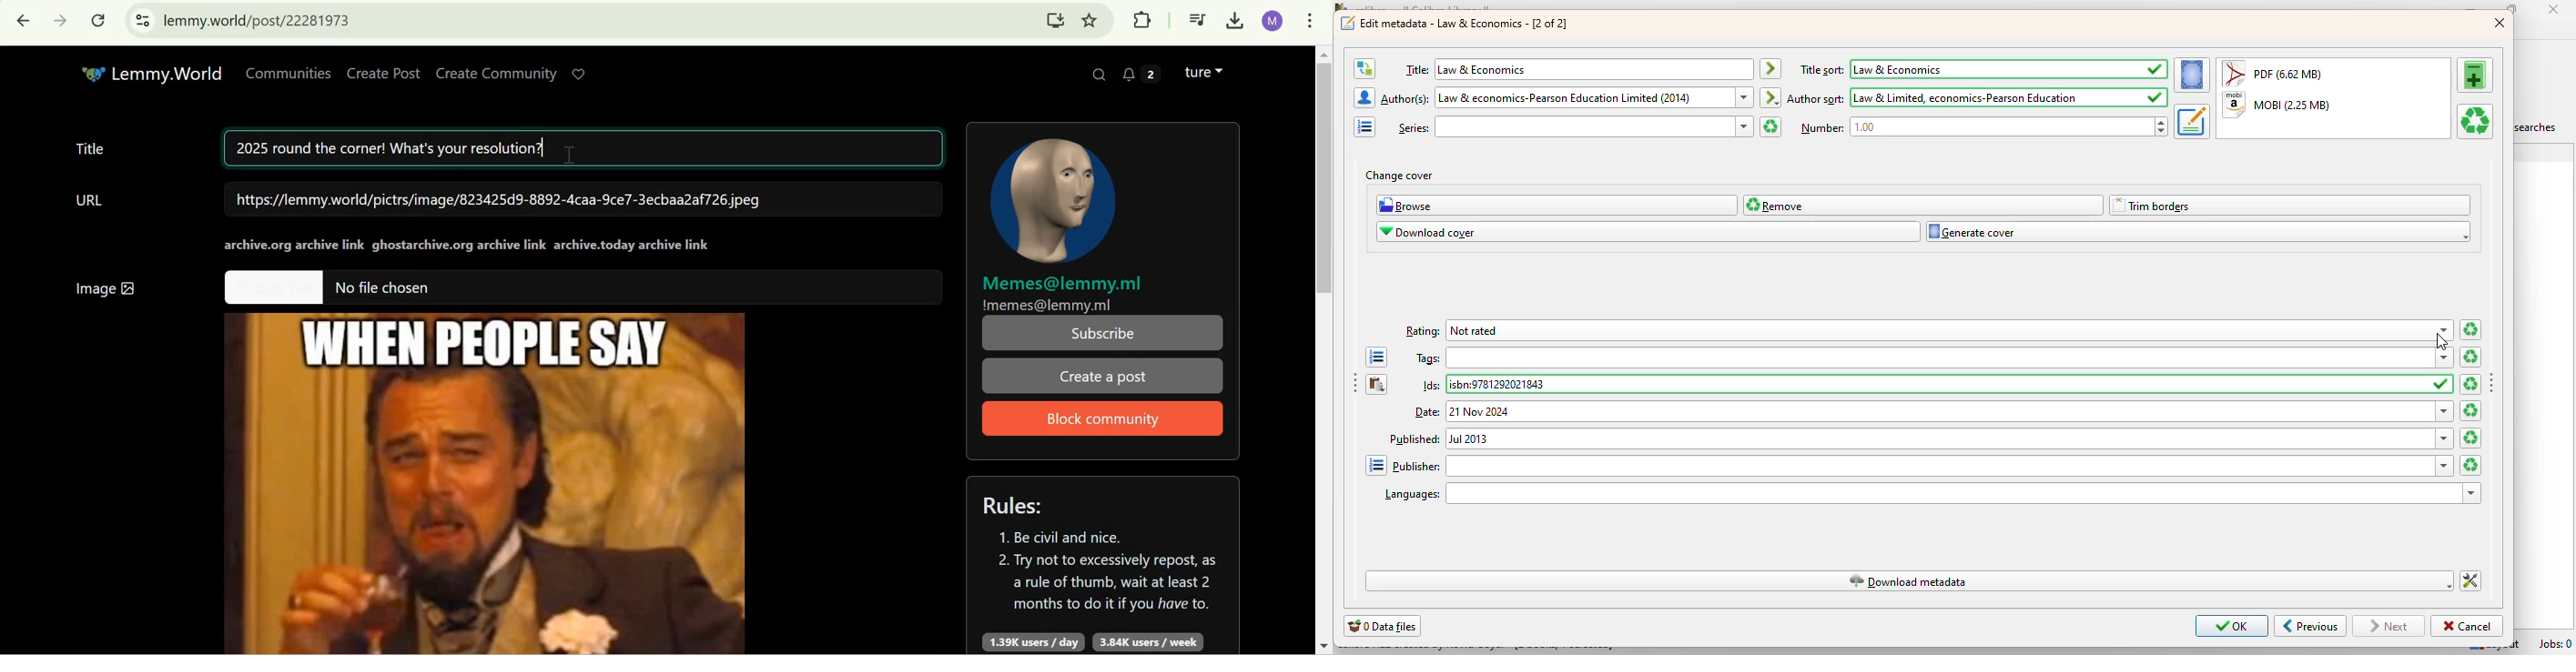 The width and height of the screenshot is (2576, 672). What do you see at coordinates (1920, 438) in the screenshot?
I see `published` at bounding box center [1920, 438].